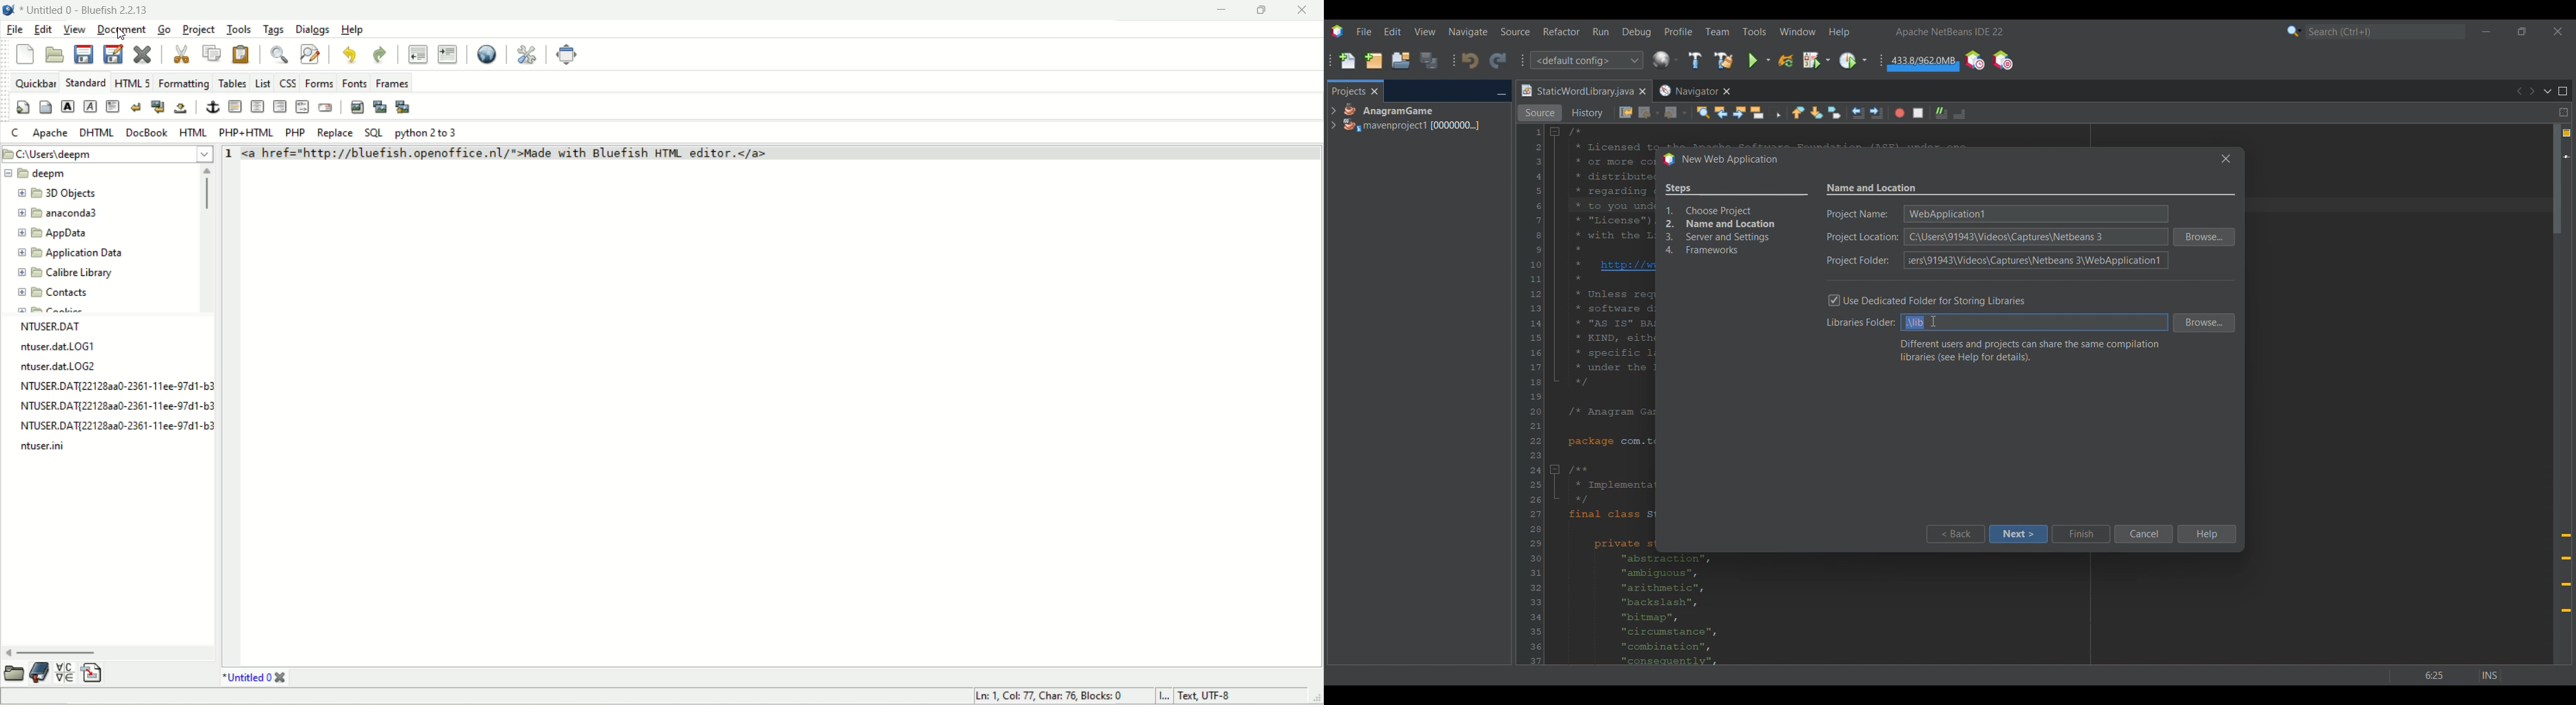  I want to click on show find bar, so click(283, 54).